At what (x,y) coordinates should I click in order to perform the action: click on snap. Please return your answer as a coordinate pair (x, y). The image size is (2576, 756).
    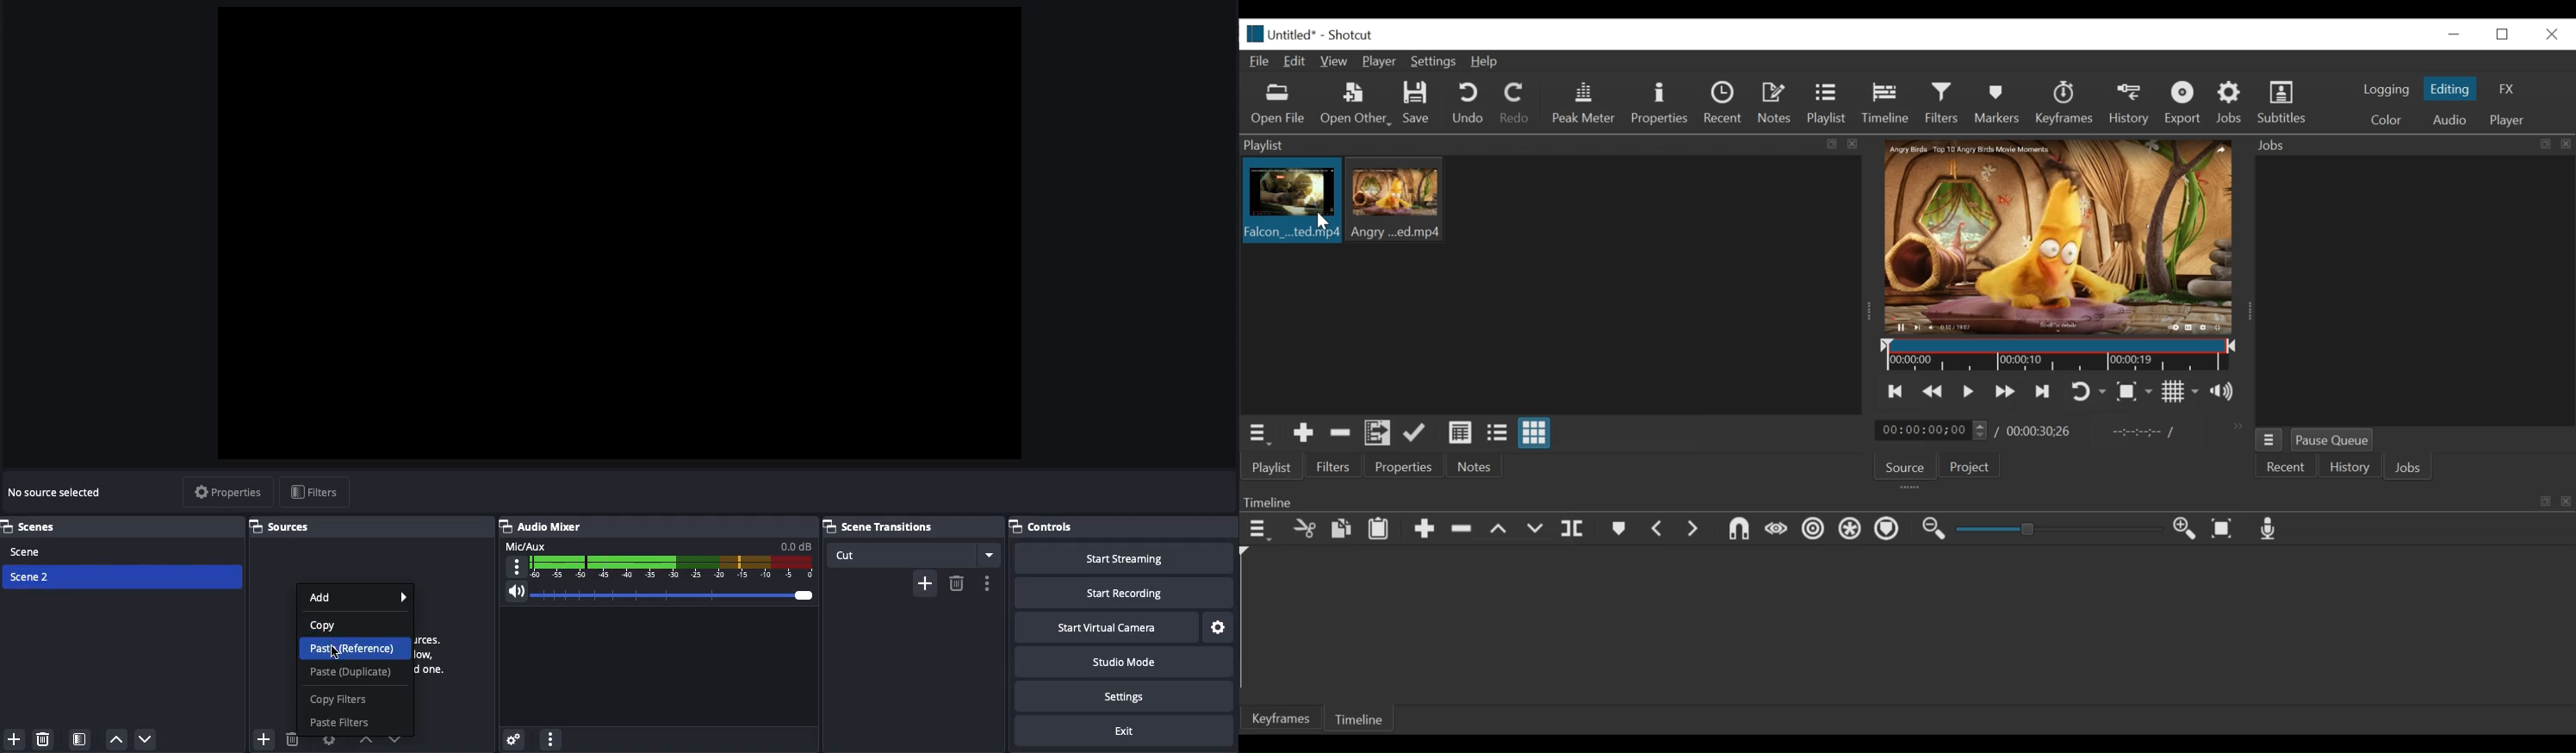
    Looking at the image, I should click on (1741, 531).